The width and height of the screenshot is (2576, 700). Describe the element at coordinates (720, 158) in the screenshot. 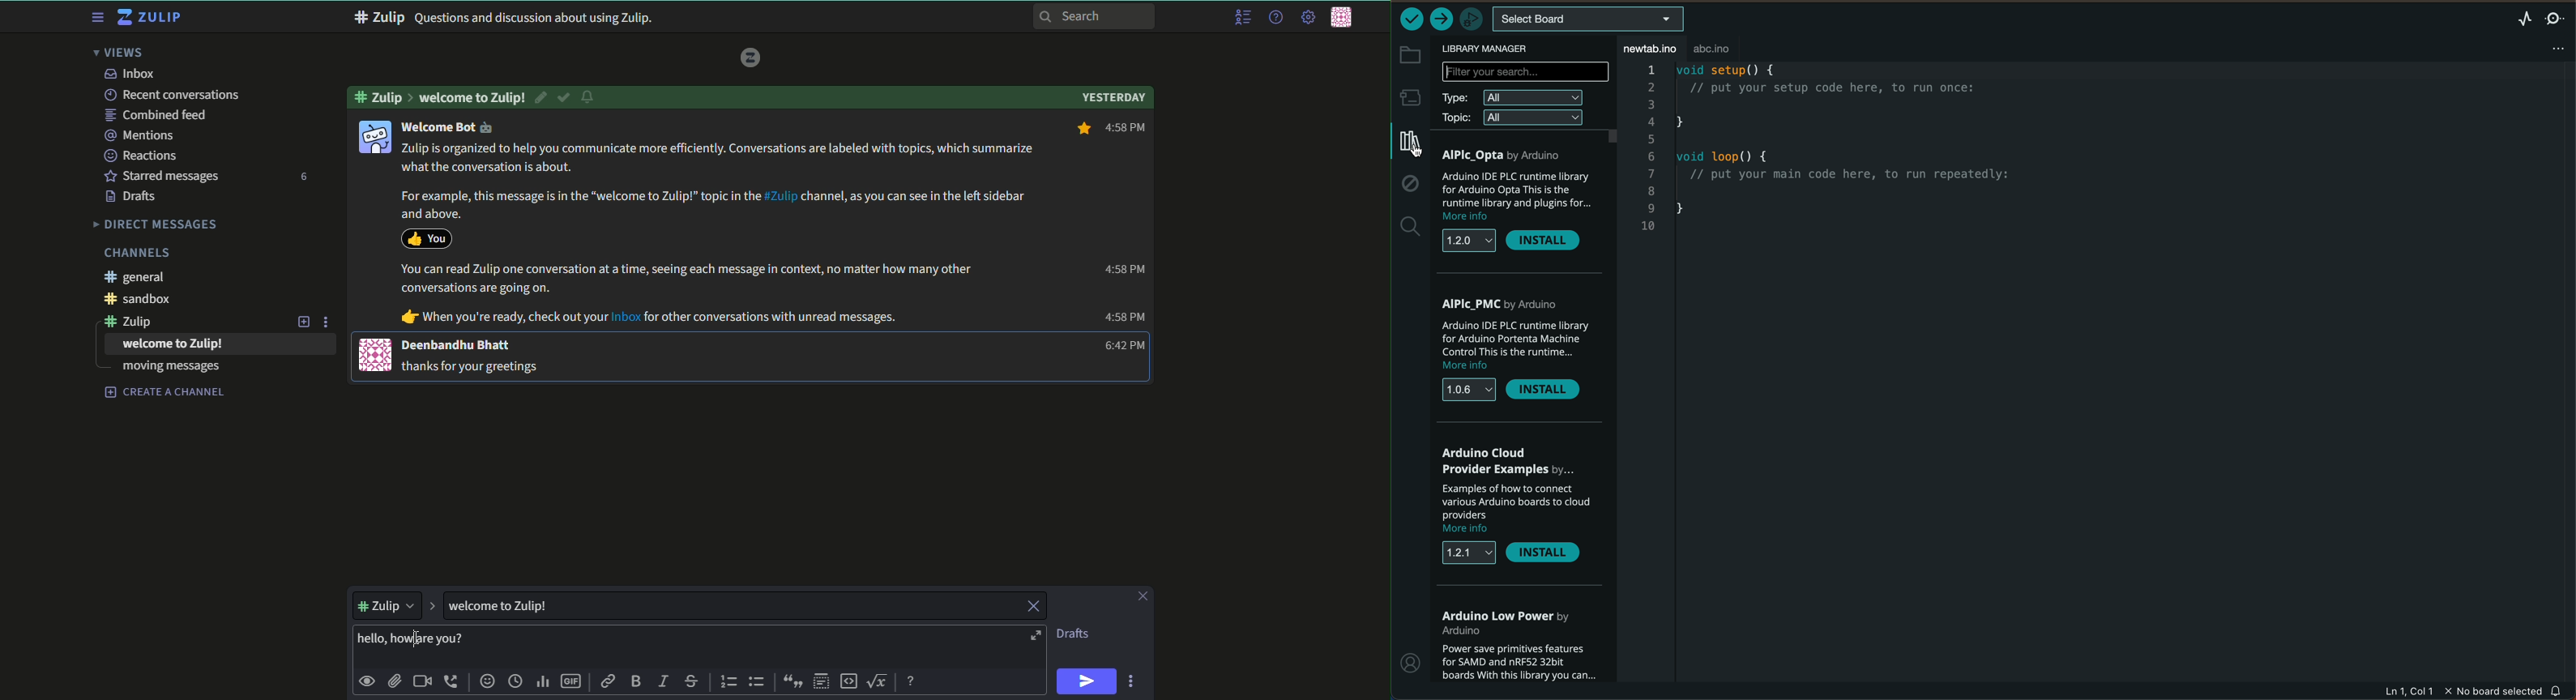

I see ` Zulip is organized to help you communicate more efficiently. Conversations are labeled with topics, which summarize what the conversation is about.` at that location.